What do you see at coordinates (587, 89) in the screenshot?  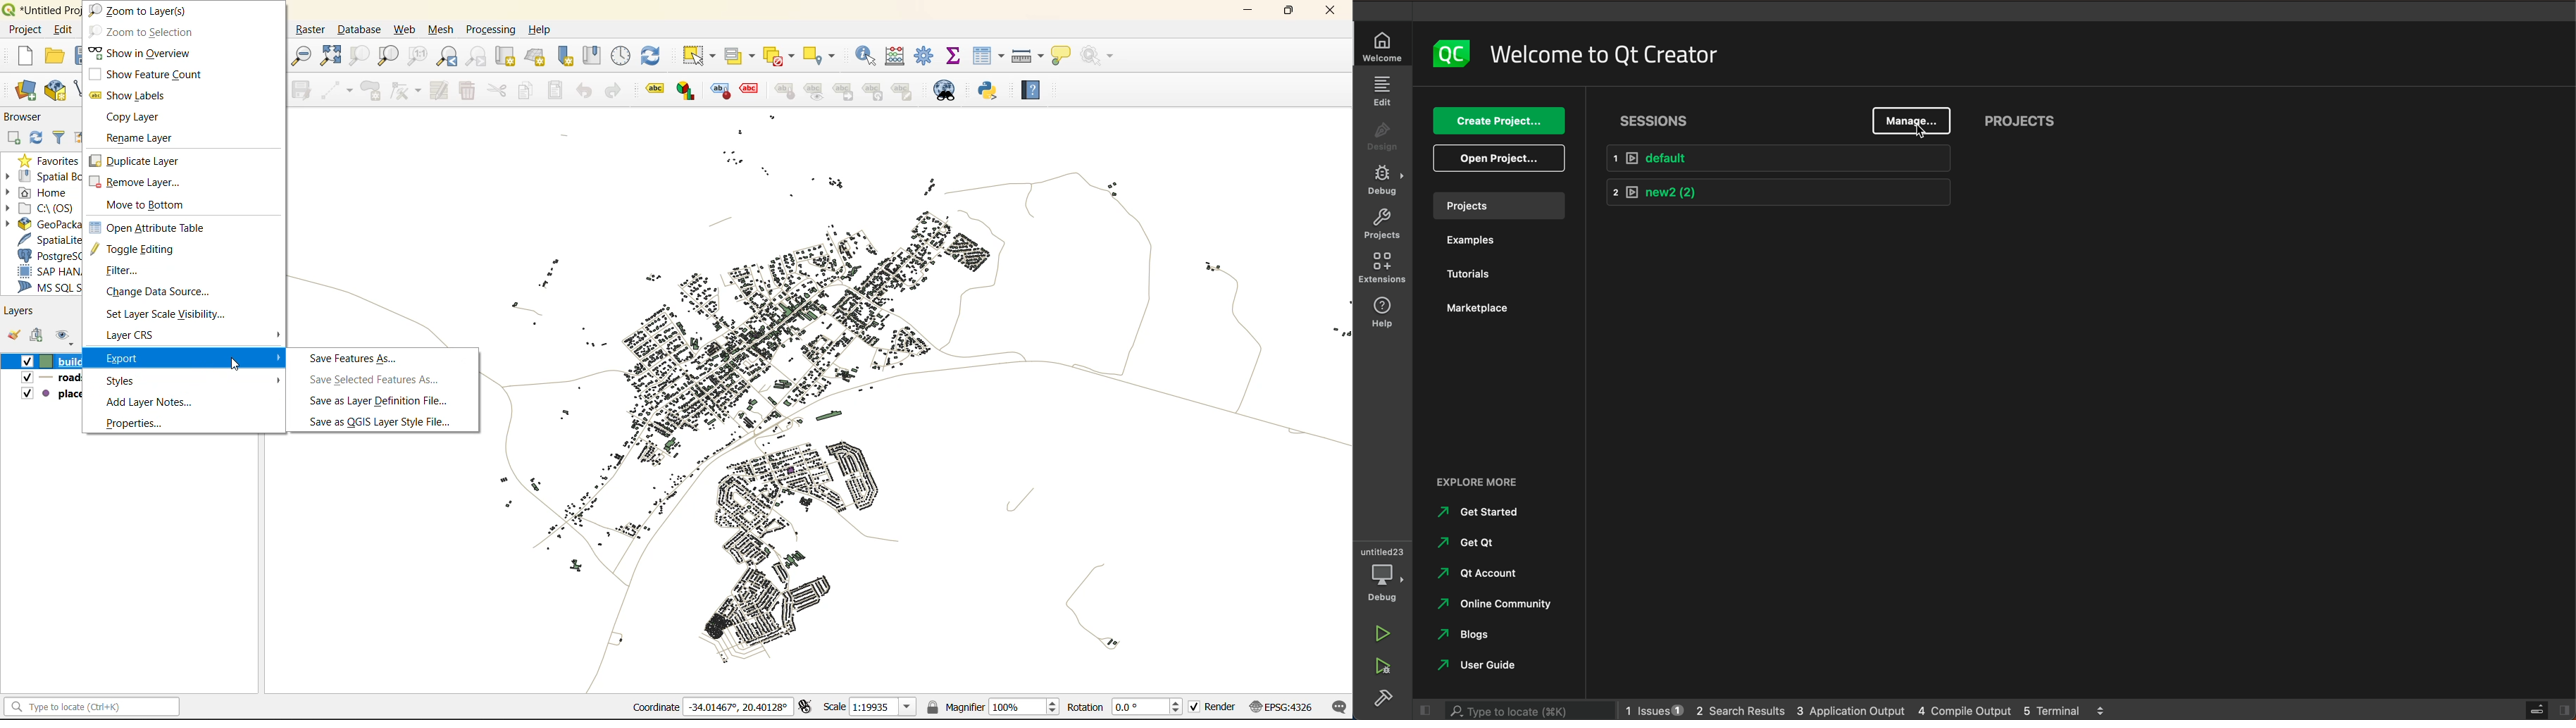 I see `undo` at bounding box center [587, 89].